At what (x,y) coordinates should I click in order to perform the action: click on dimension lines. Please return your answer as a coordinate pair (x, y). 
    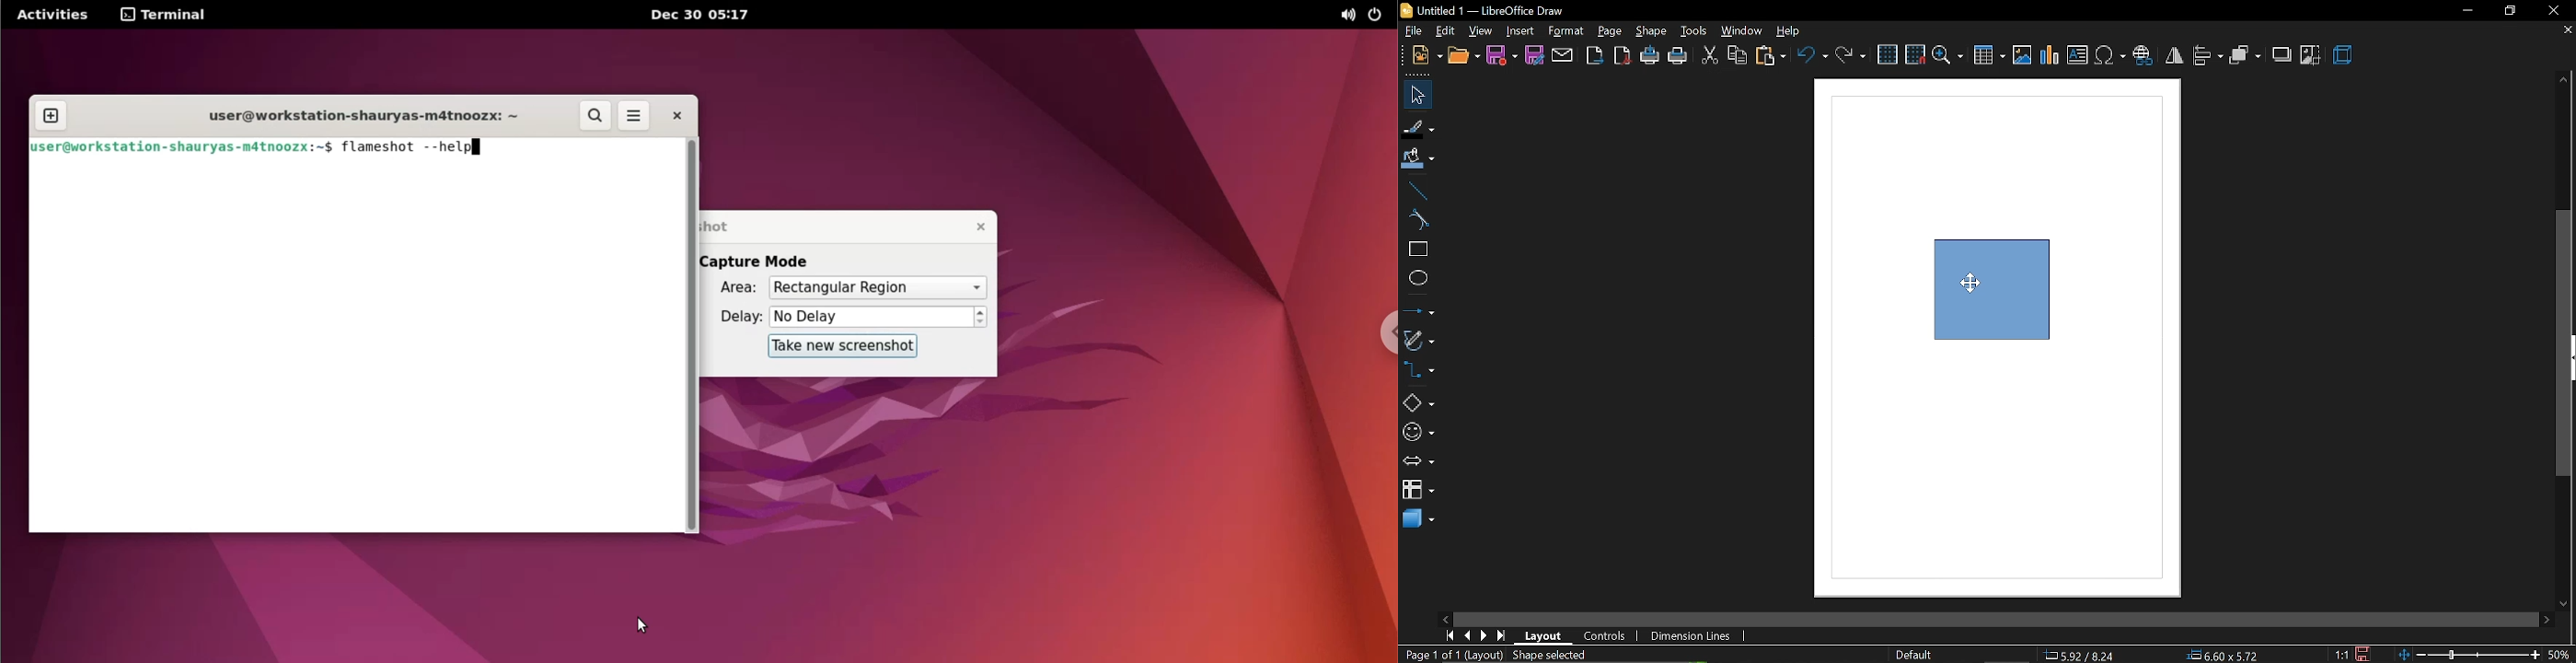
    Looking at the image, I should click on (1691, 635).